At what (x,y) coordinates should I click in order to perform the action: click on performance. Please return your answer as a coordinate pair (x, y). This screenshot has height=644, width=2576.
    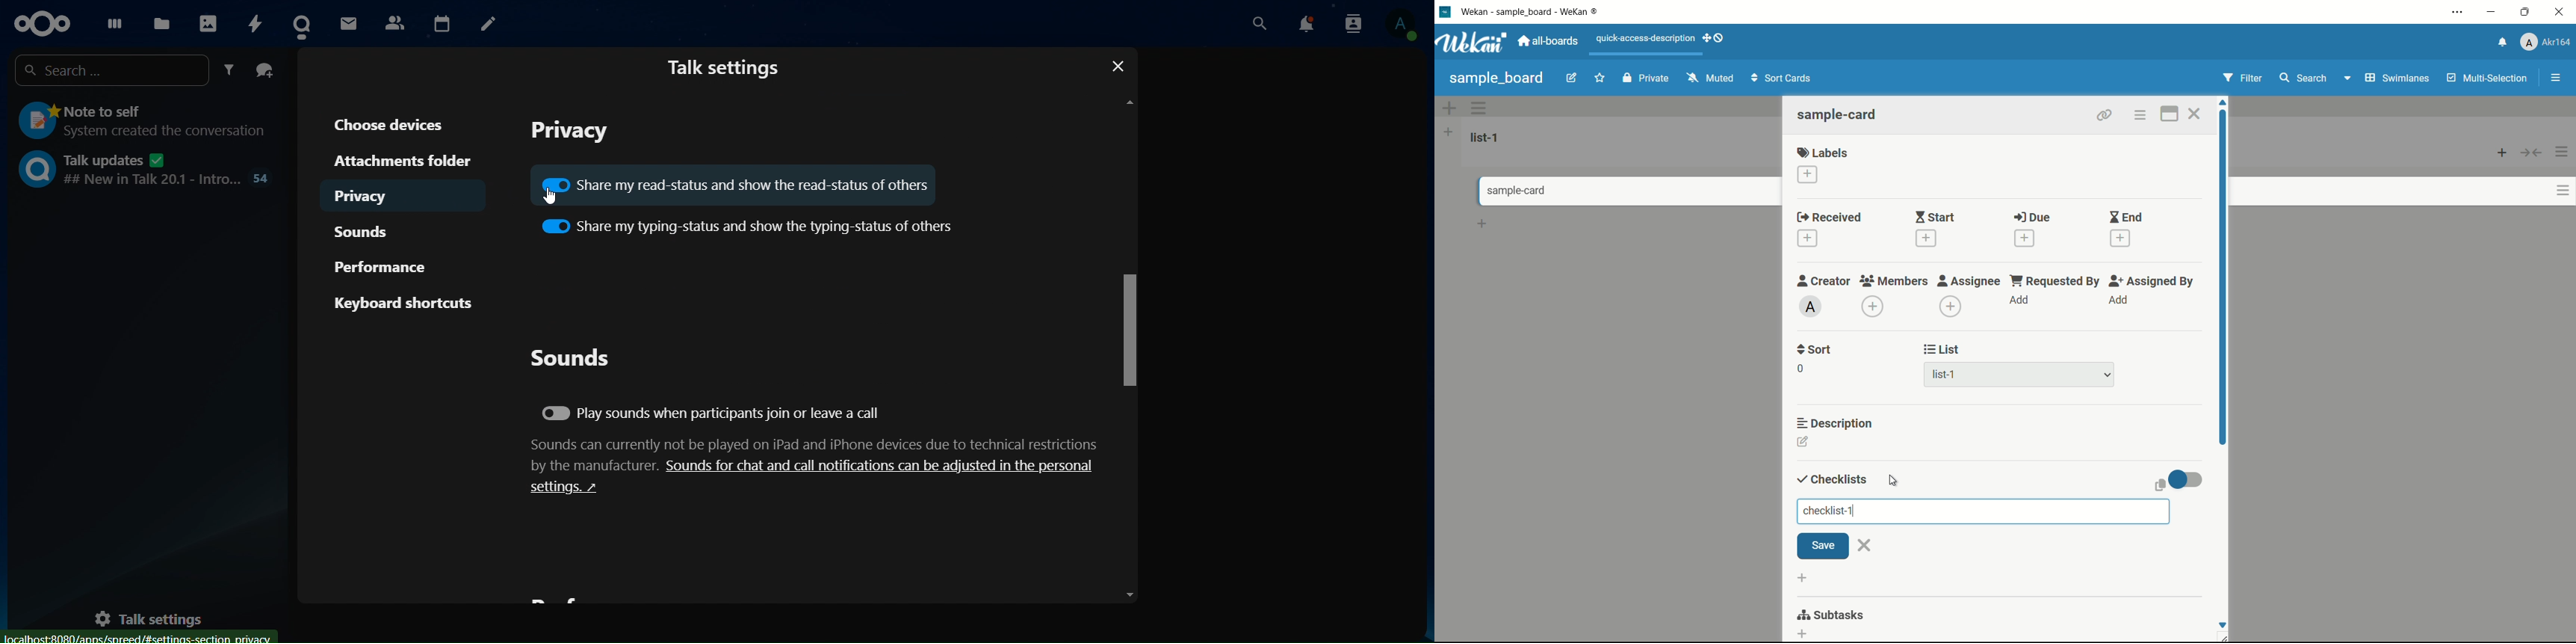
    Looking at the image, I should click on (386, 264).